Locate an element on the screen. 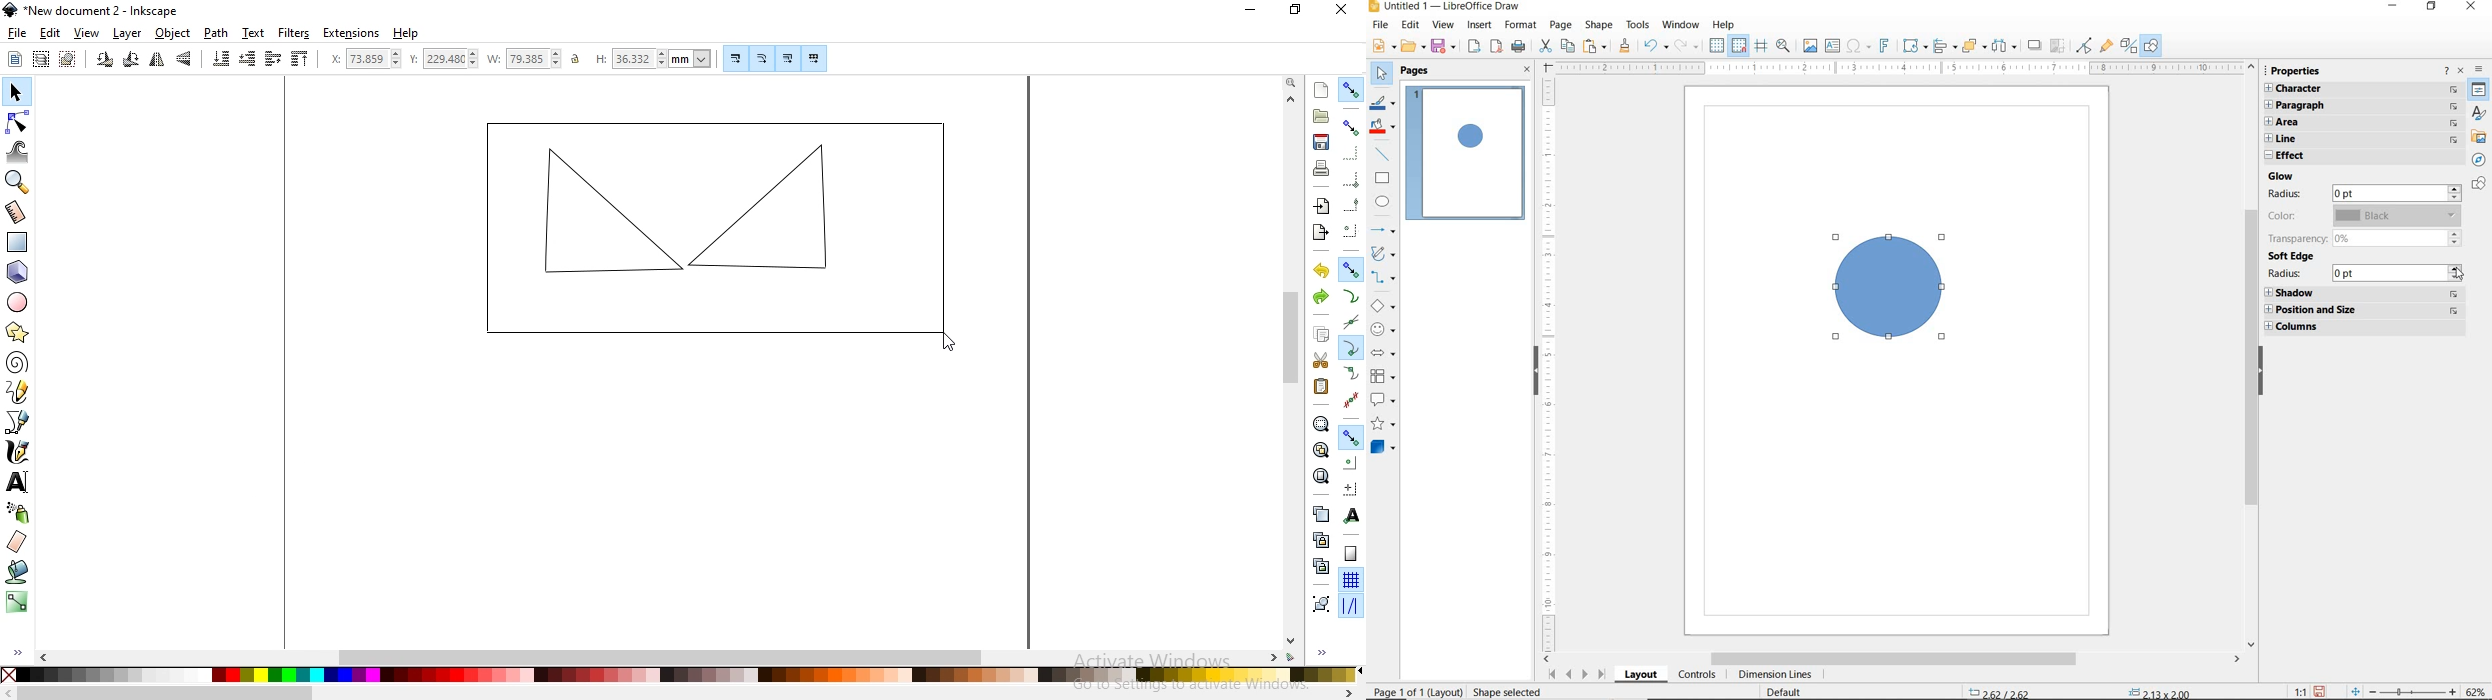 The width and height of the screenshot is (2492, 700). INSERT is located at coordinates (1480, 25).